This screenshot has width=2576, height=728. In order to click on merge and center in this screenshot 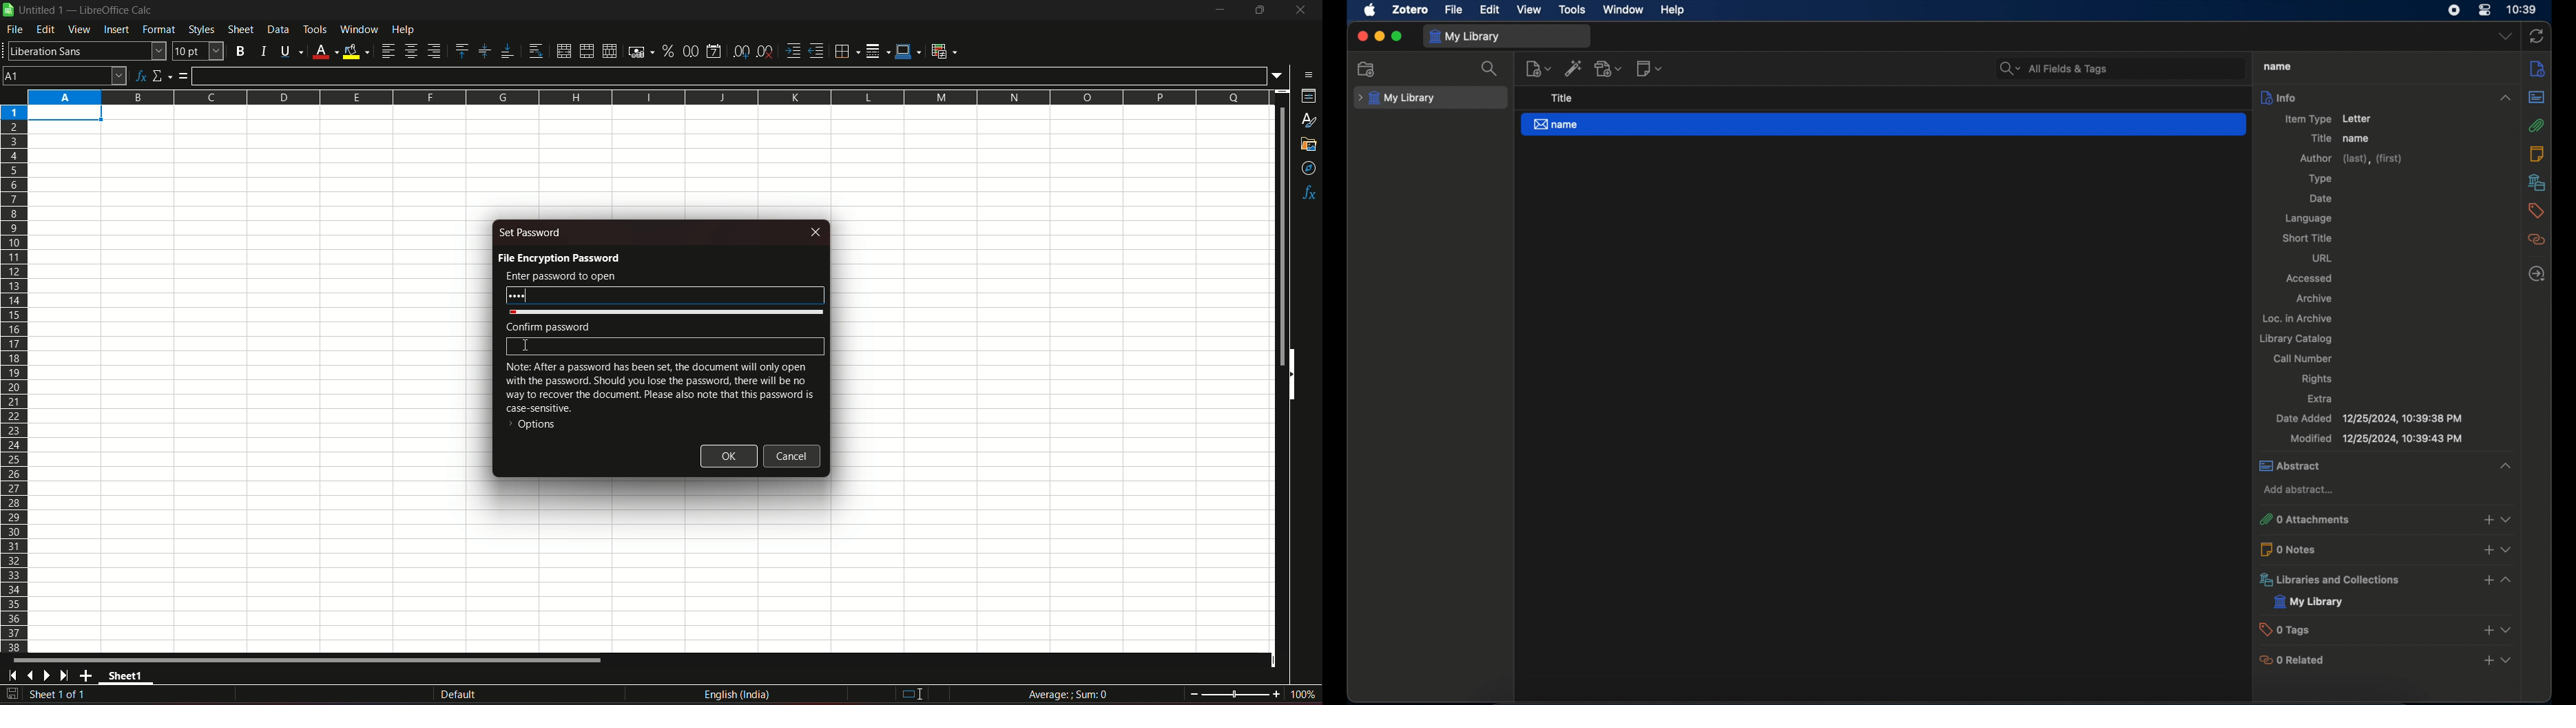, I will do `click(562, 50)`.